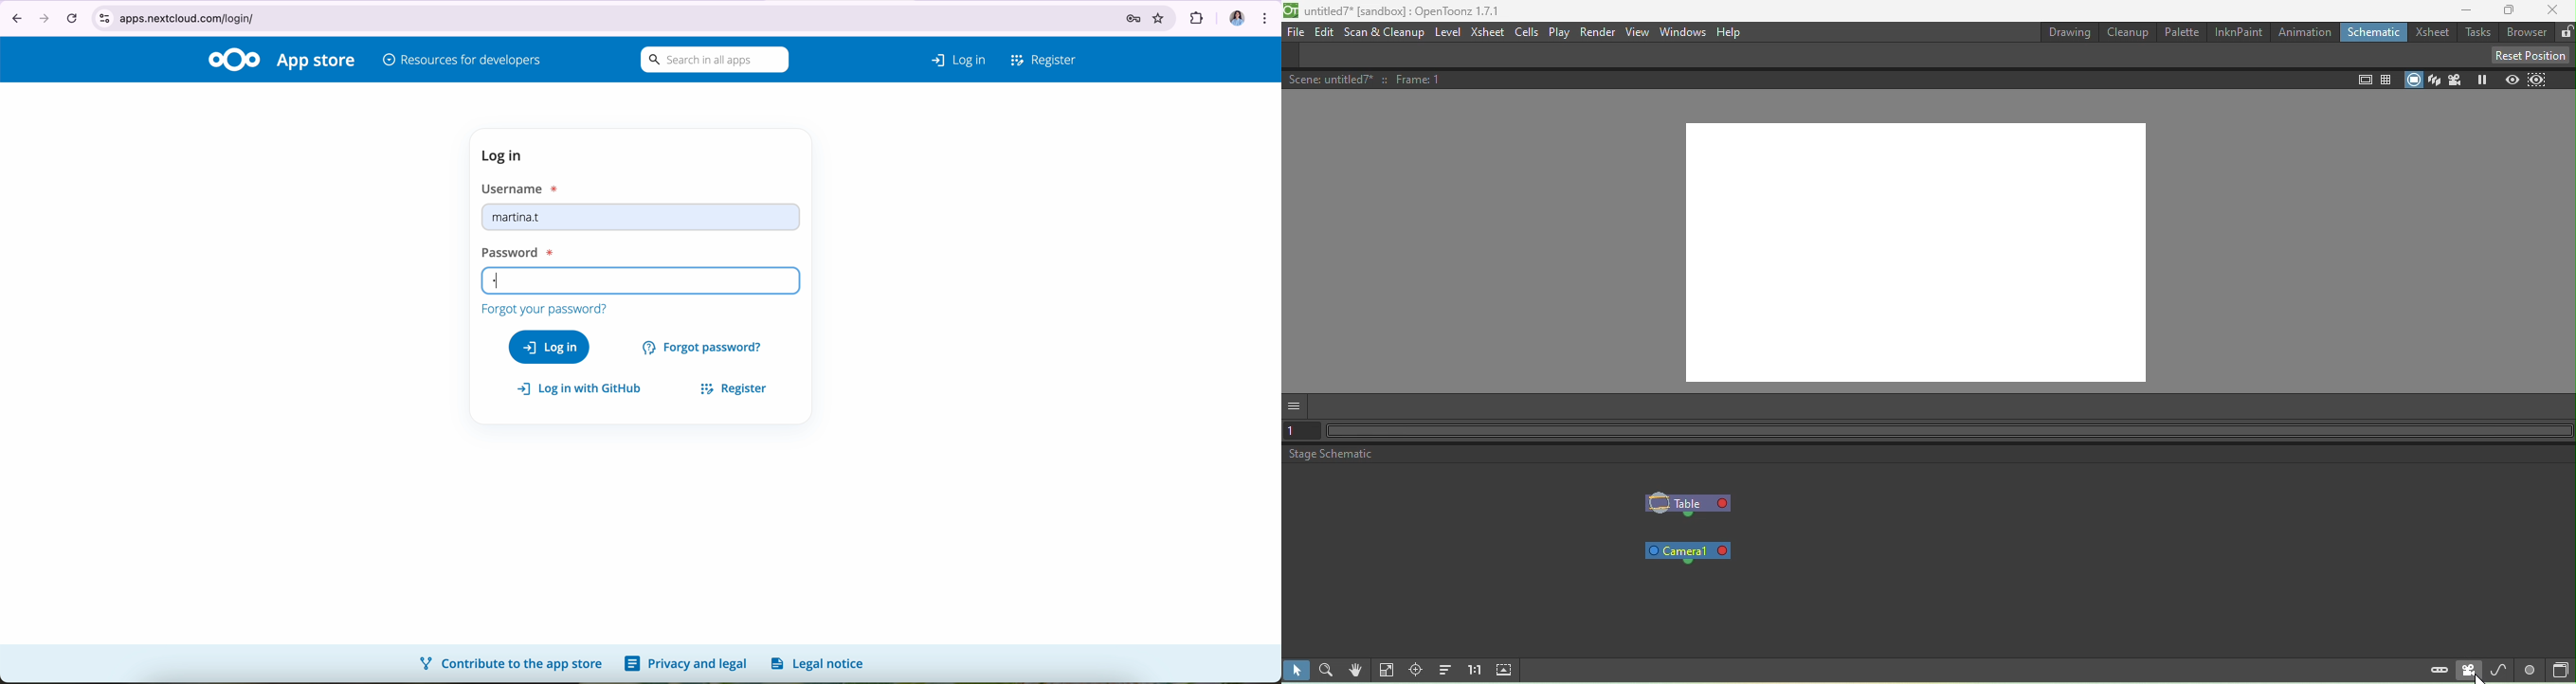 The image size is (2576, 700). I want to click on resources for developers, so click(462, 61).